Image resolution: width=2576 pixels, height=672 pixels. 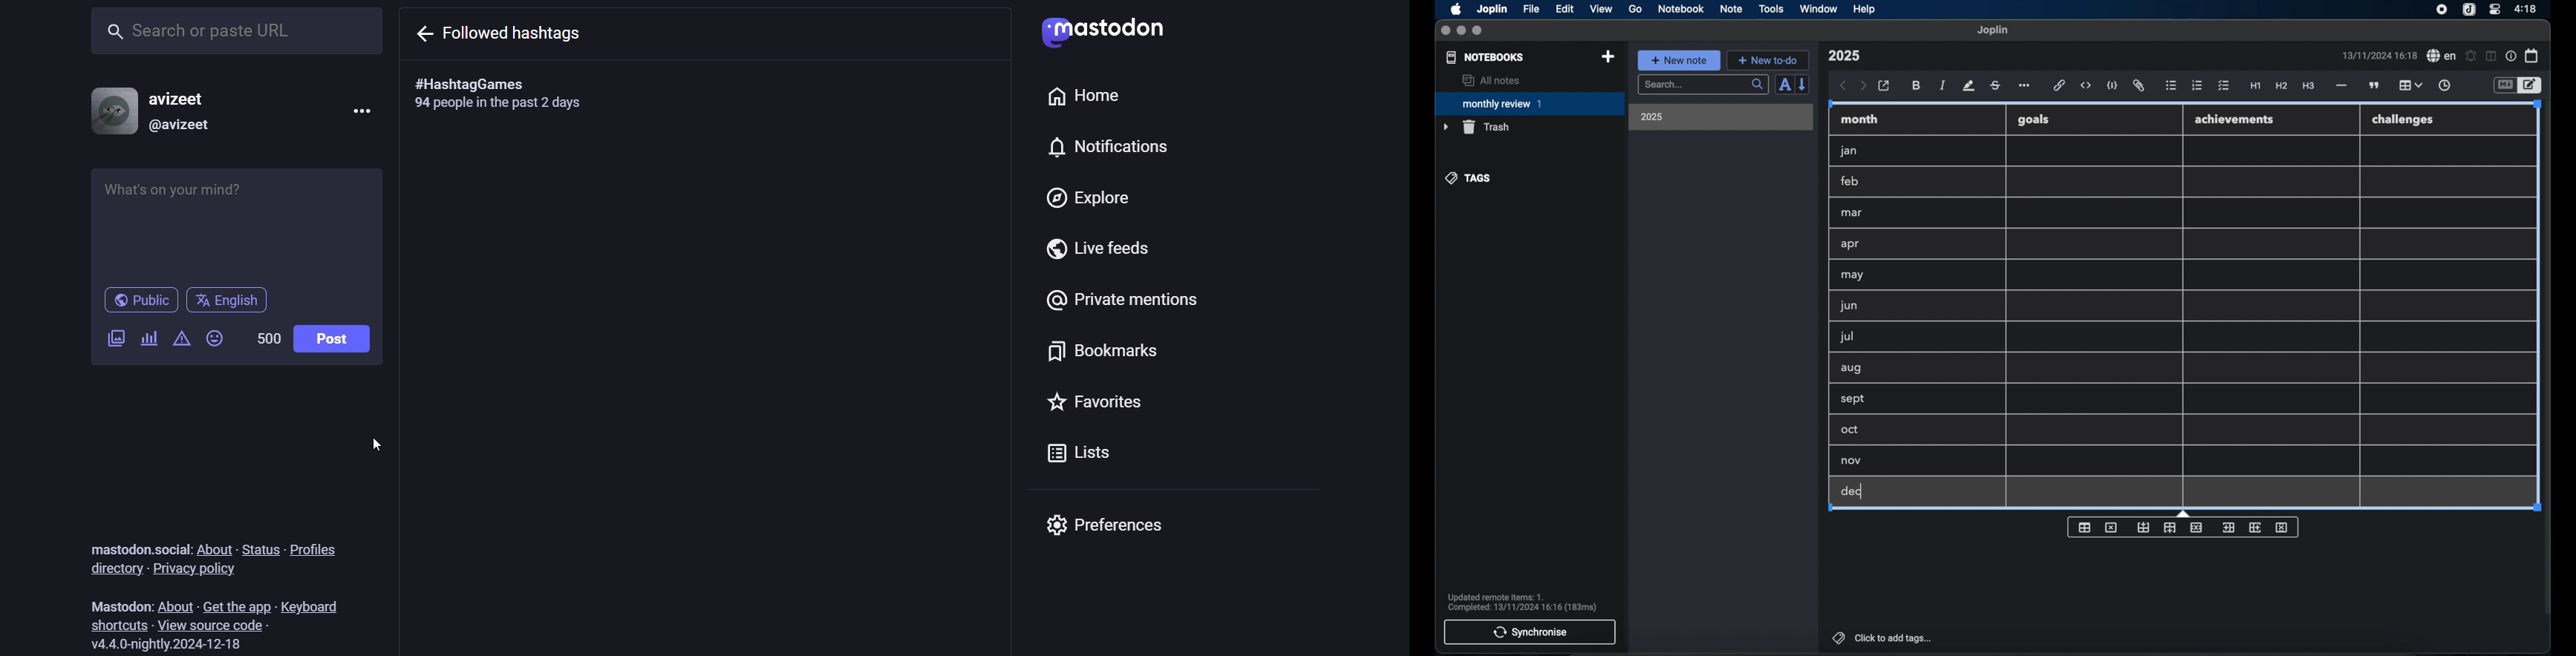 What do you see at coordinates (1803, 84) in the screenshot?
I see `reverse sort order` at bounding box center [1803, 84].